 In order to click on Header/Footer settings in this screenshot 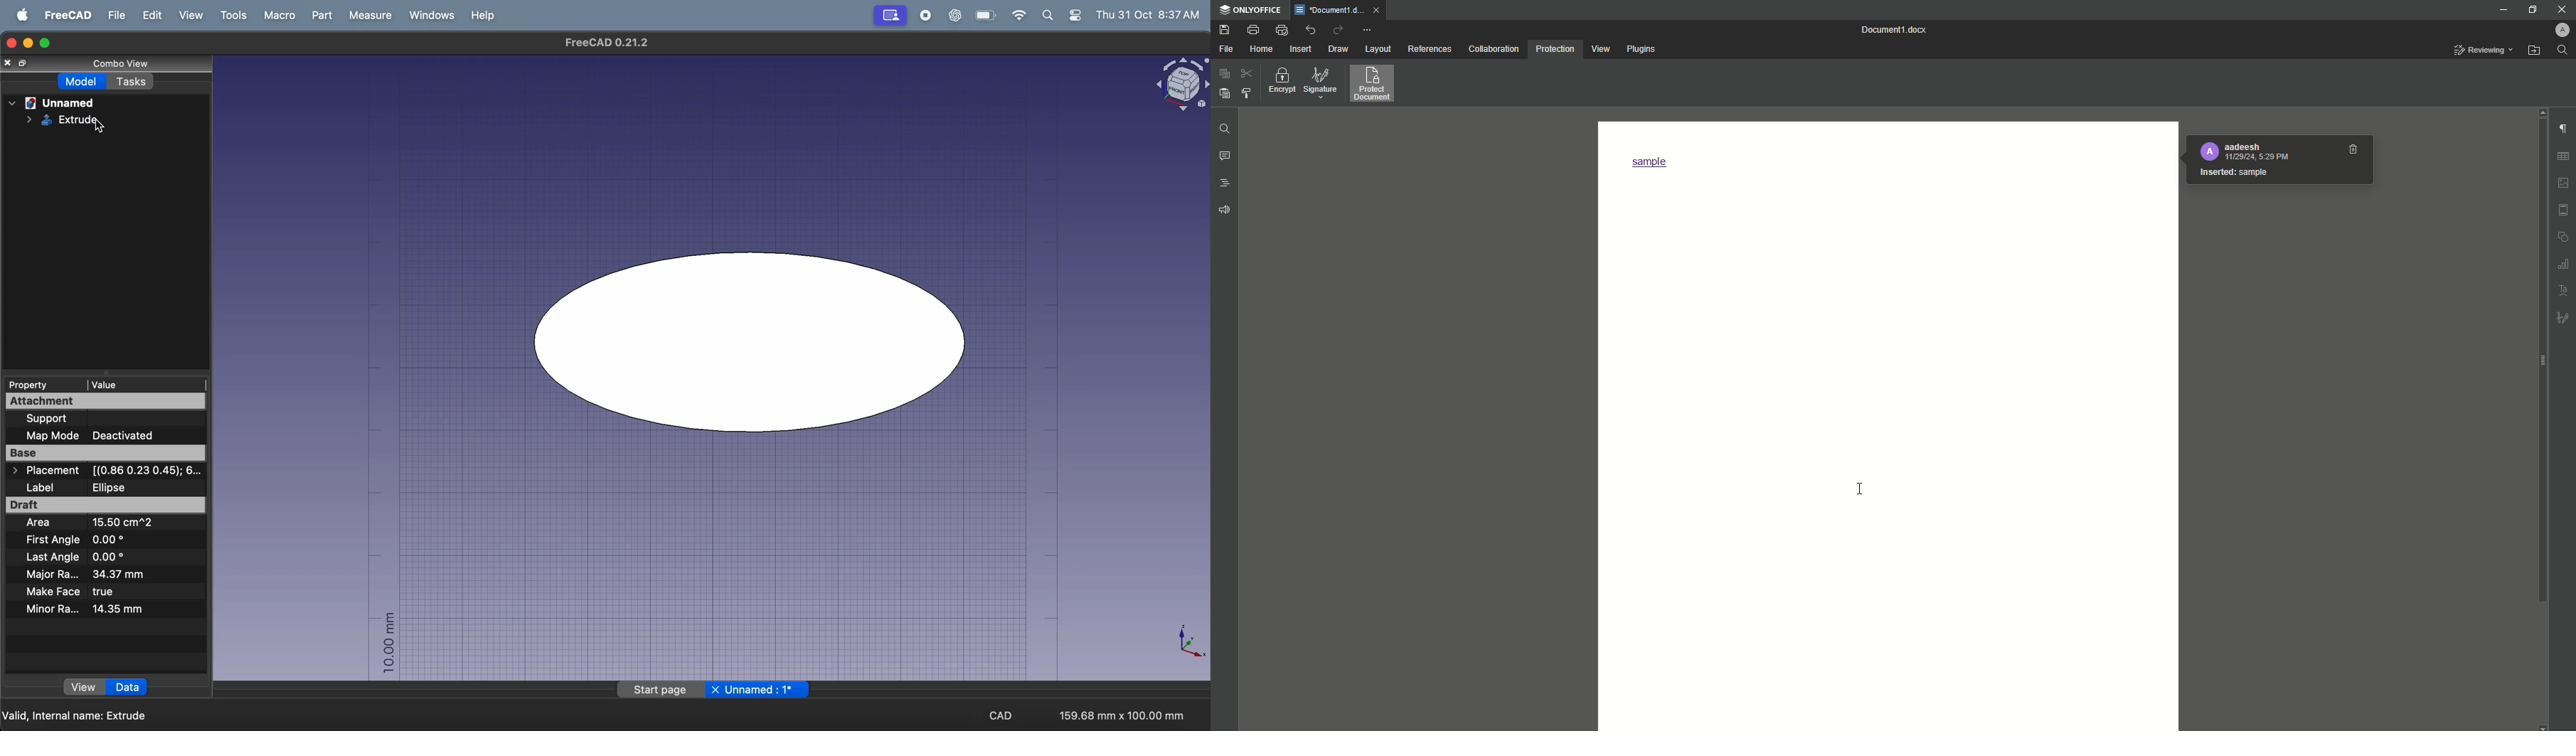, I will do `click(2564, 210)`.